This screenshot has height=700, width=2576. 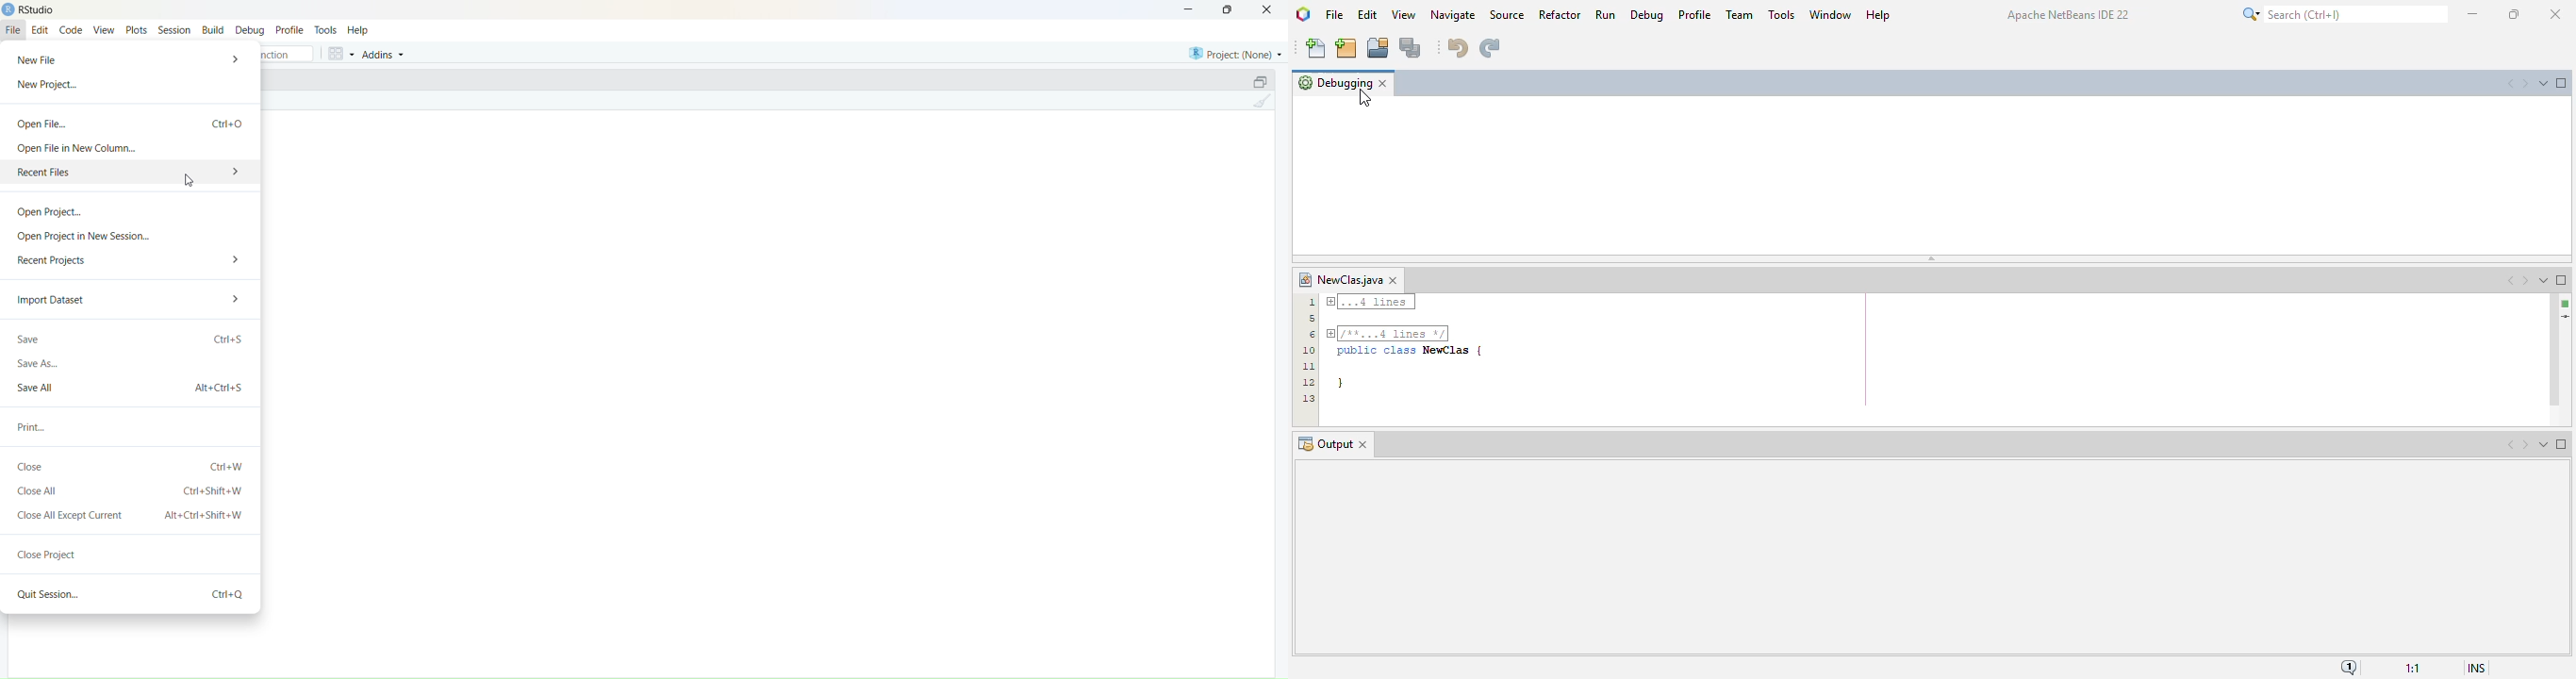 I want to click on Profile, so click(x=289, y=30).